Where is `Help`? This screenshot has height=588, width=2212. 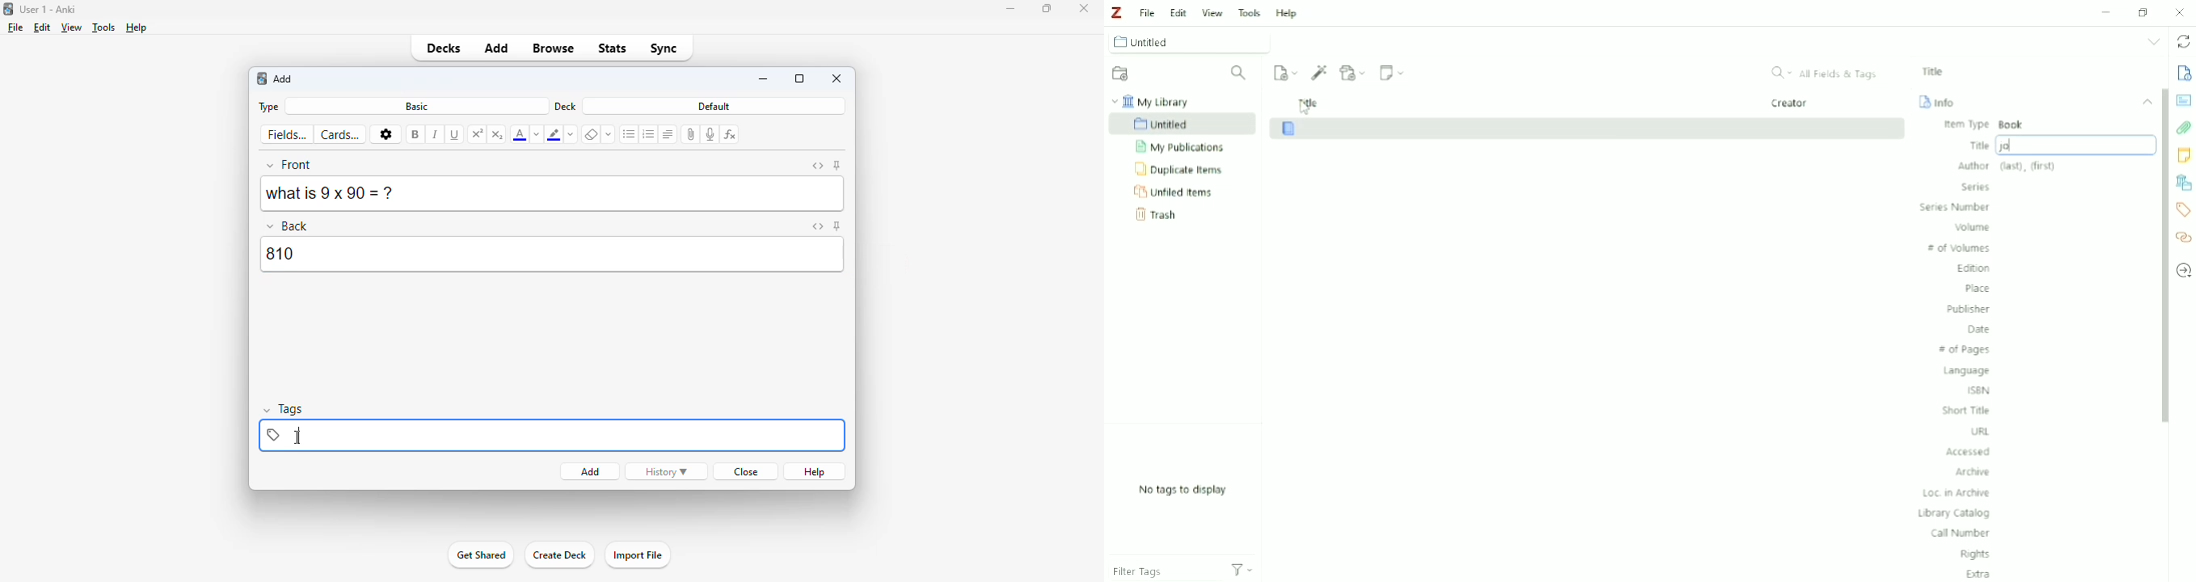 Help is located at coordinates (1287, 13).